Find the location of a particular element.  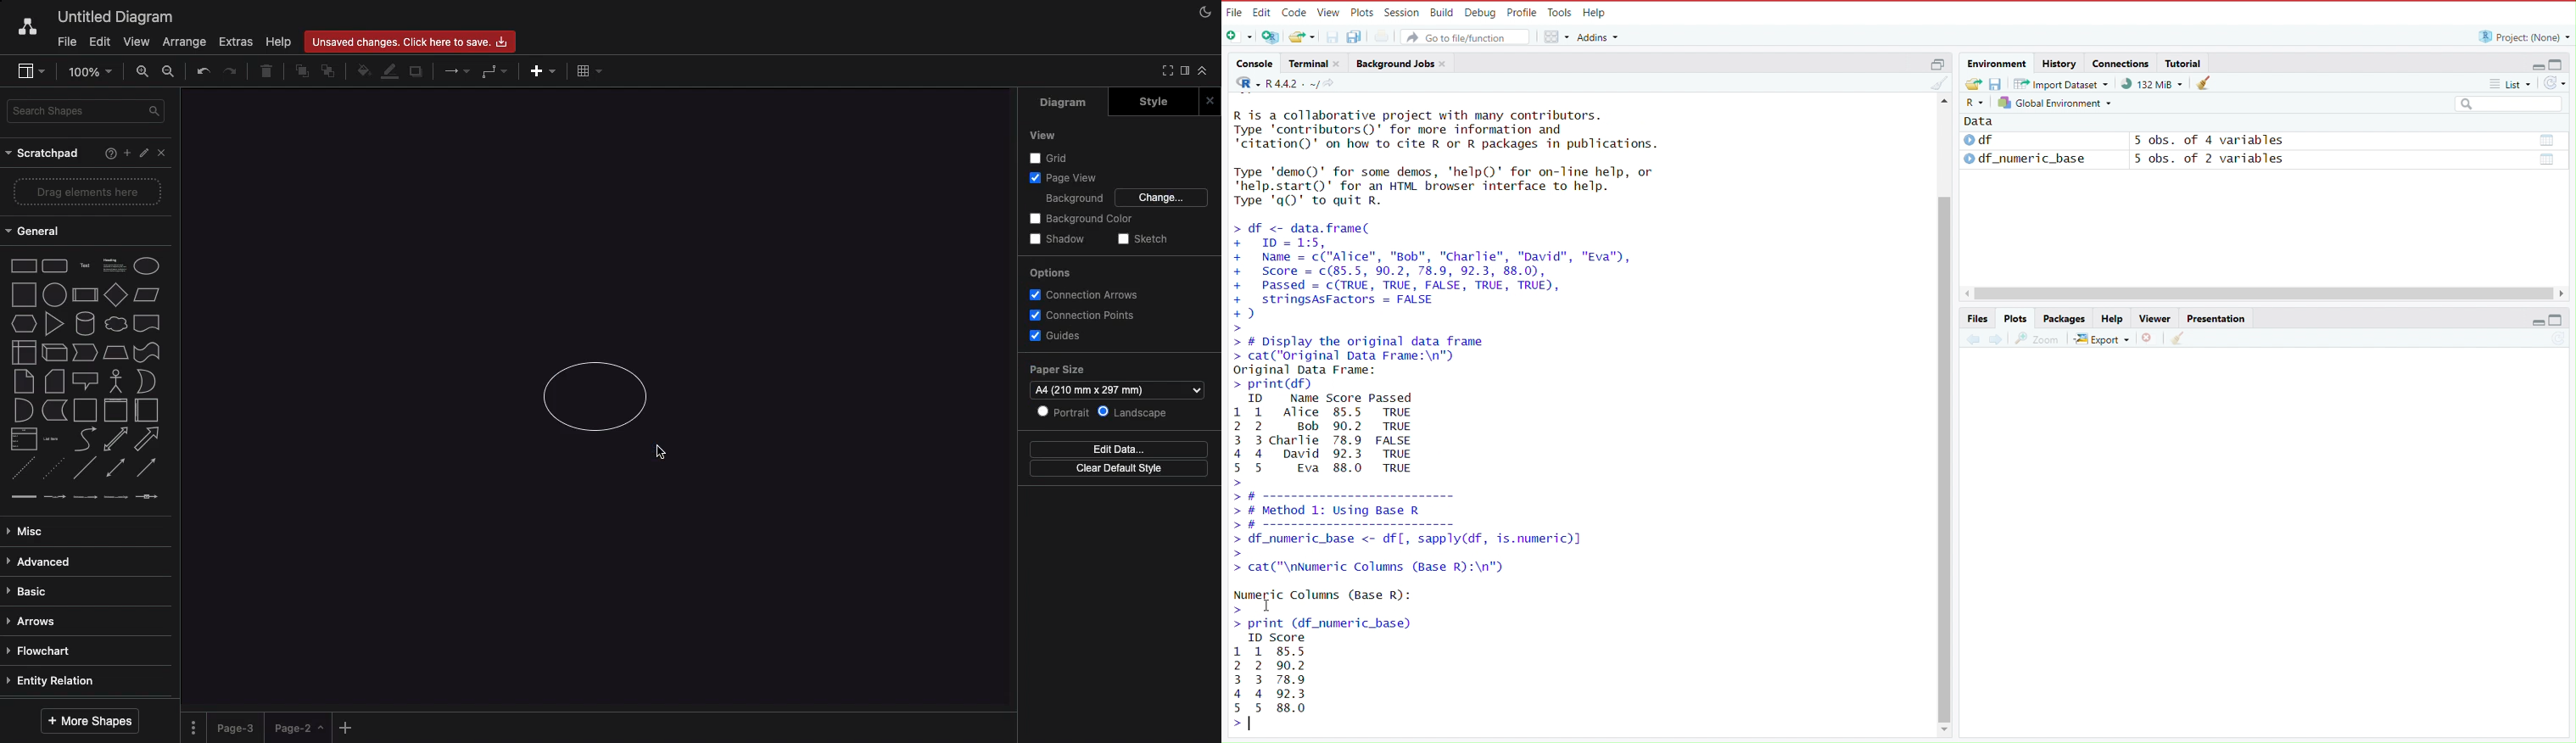

Type 'demo()' for some demos, 'help()' for on-line help, or
*help.start()' for an HTML browser interface to help.
Type 'q()' to quit R. is located at coordinates (1446, 184).